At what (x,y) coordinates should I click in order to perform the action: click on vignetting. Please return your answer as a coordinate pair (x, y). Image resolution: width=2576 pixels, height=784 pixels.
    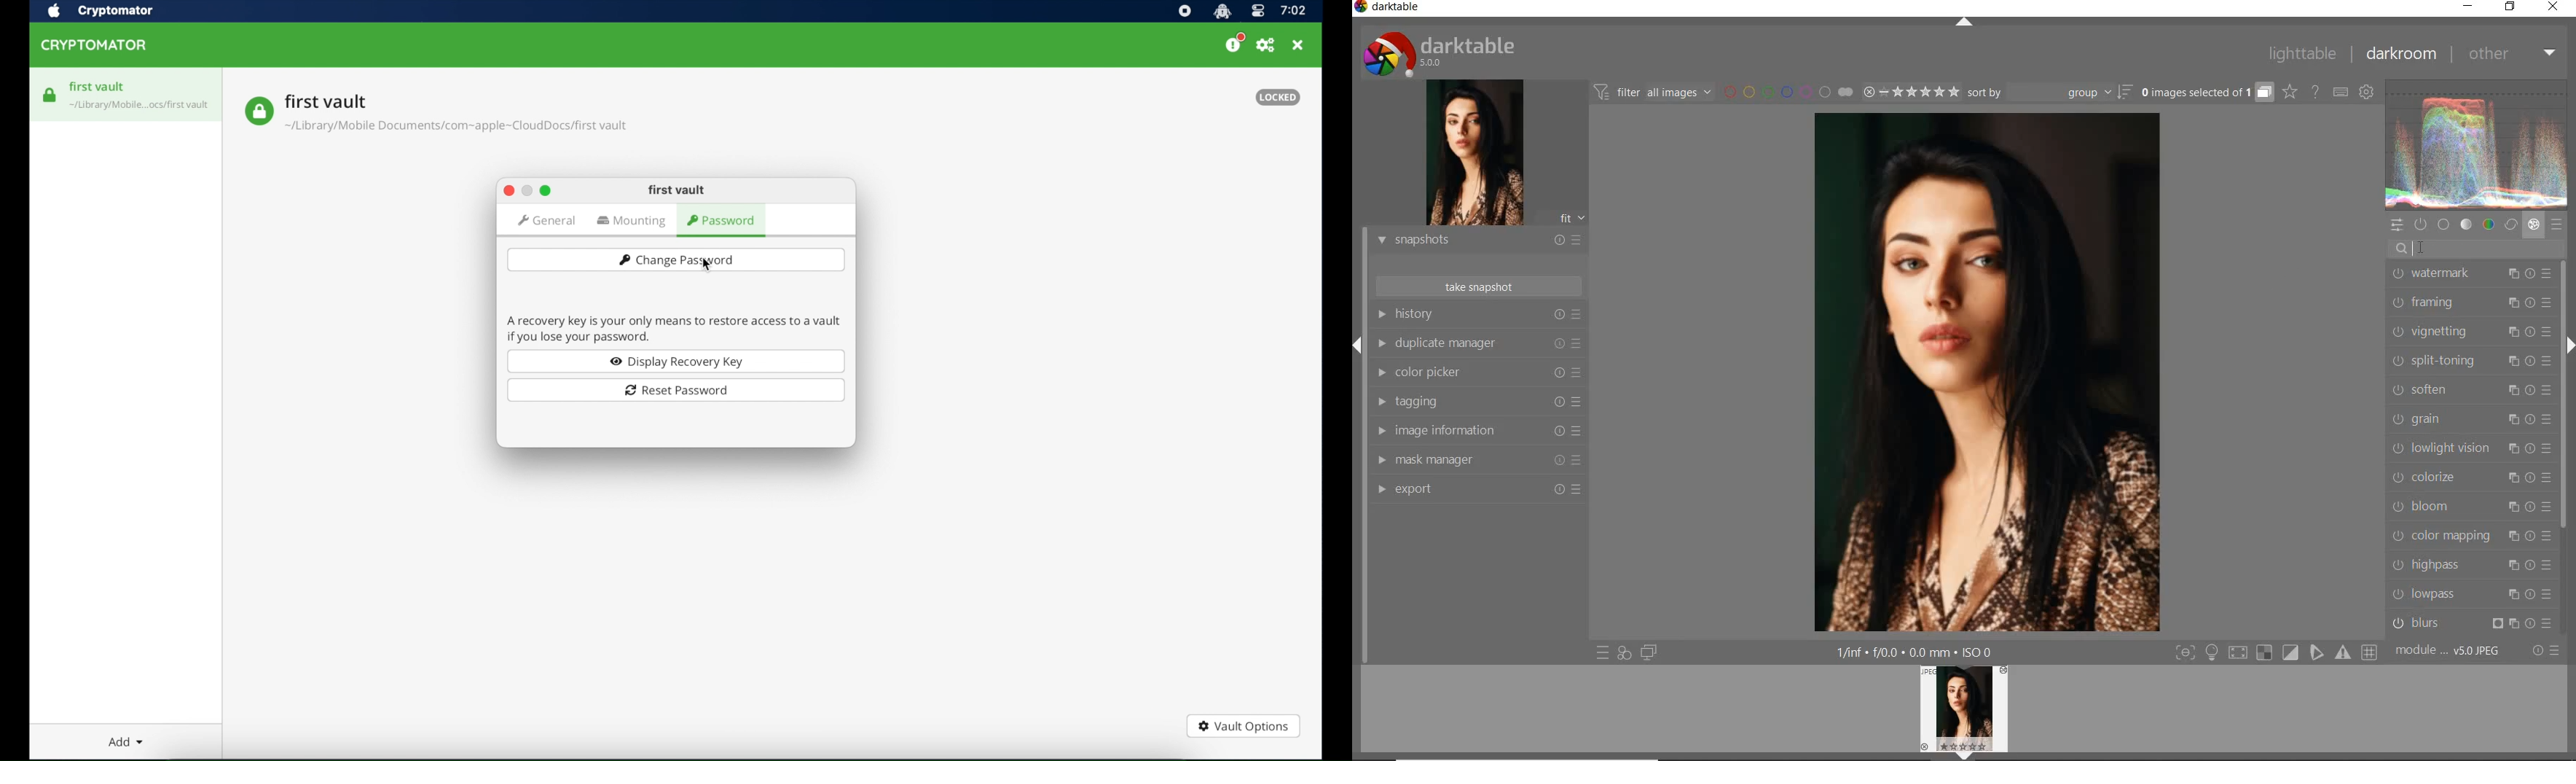
    Looking at the image, I should click on (2470, 332).